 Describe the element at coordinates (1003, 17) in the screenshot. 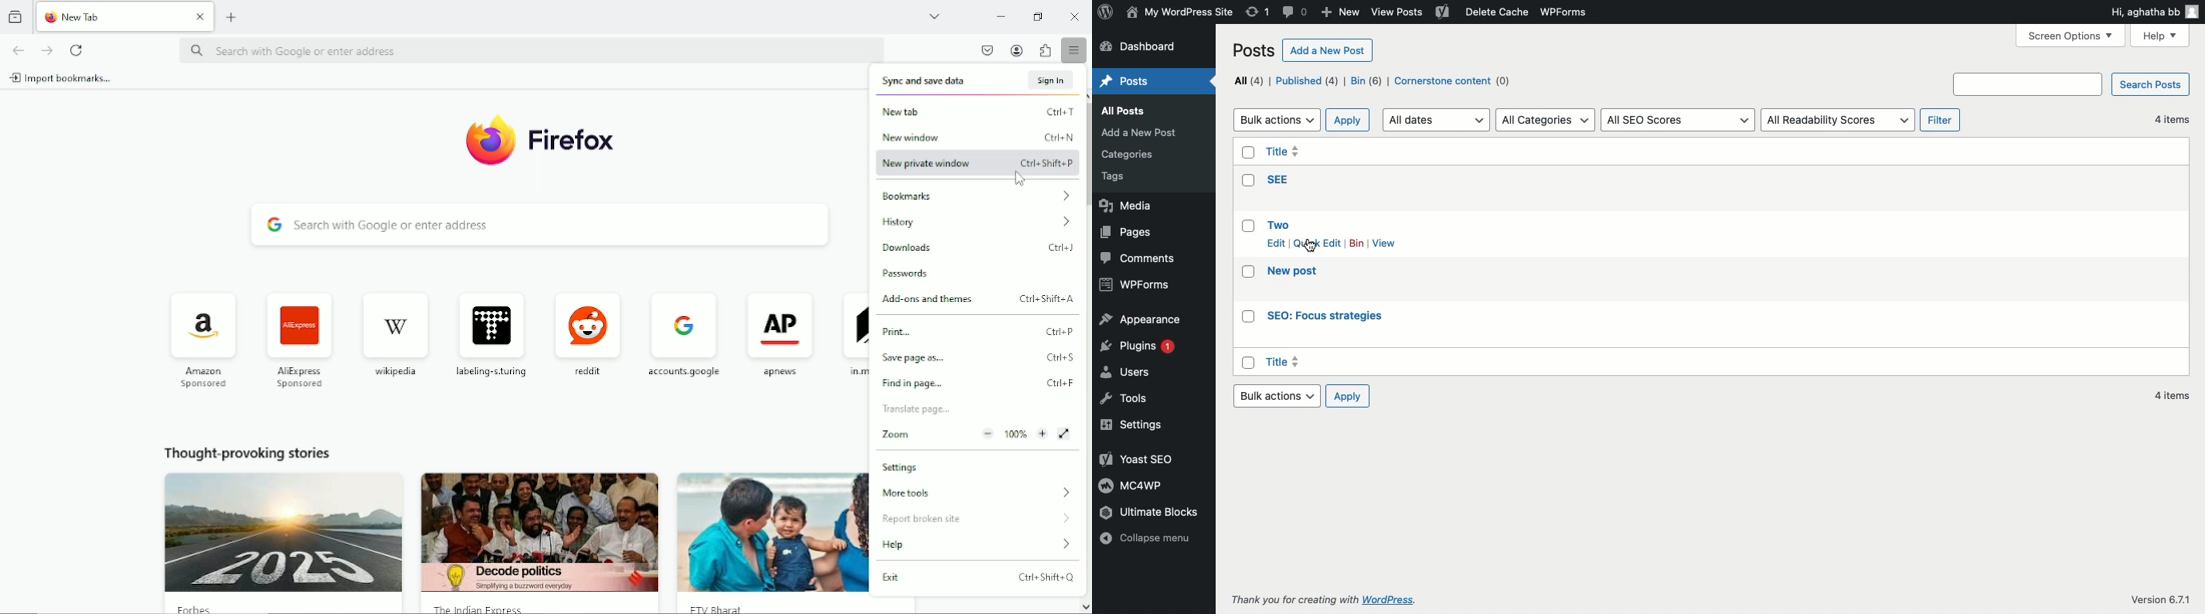

I see `minimize` at that location.